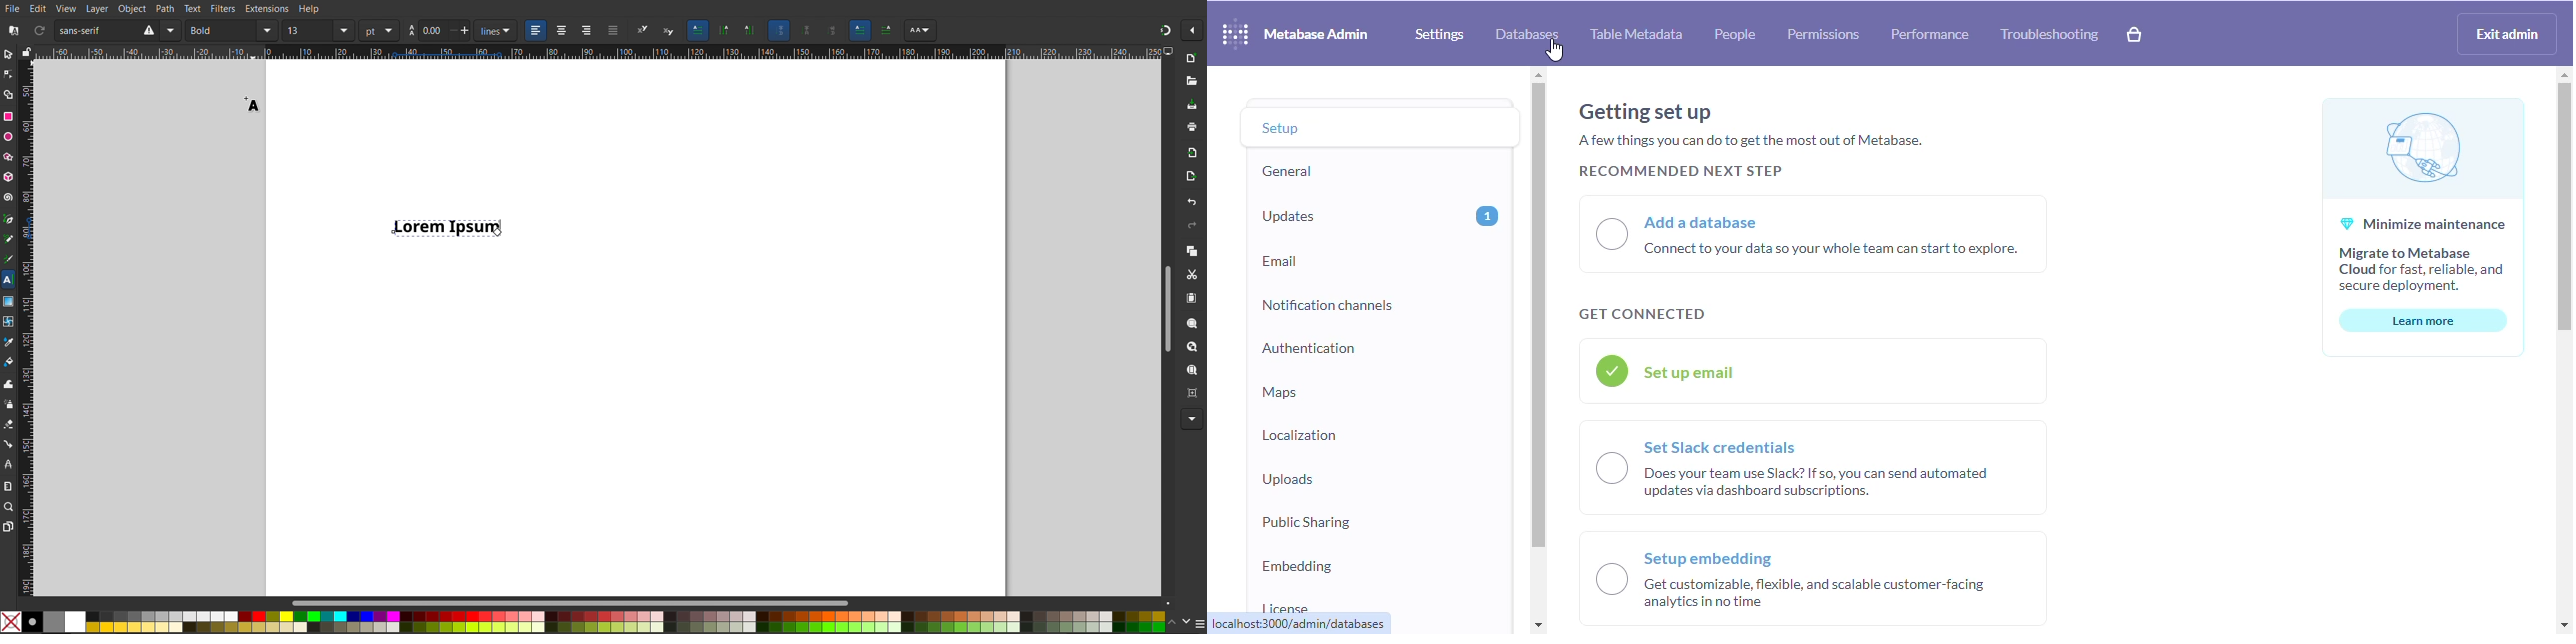 The height and width of the screenshot is (644, 2576). What do you see at coordinates (888, 29) in the screenshot?
I see `Right to left text` at bounding box center [888, 29].